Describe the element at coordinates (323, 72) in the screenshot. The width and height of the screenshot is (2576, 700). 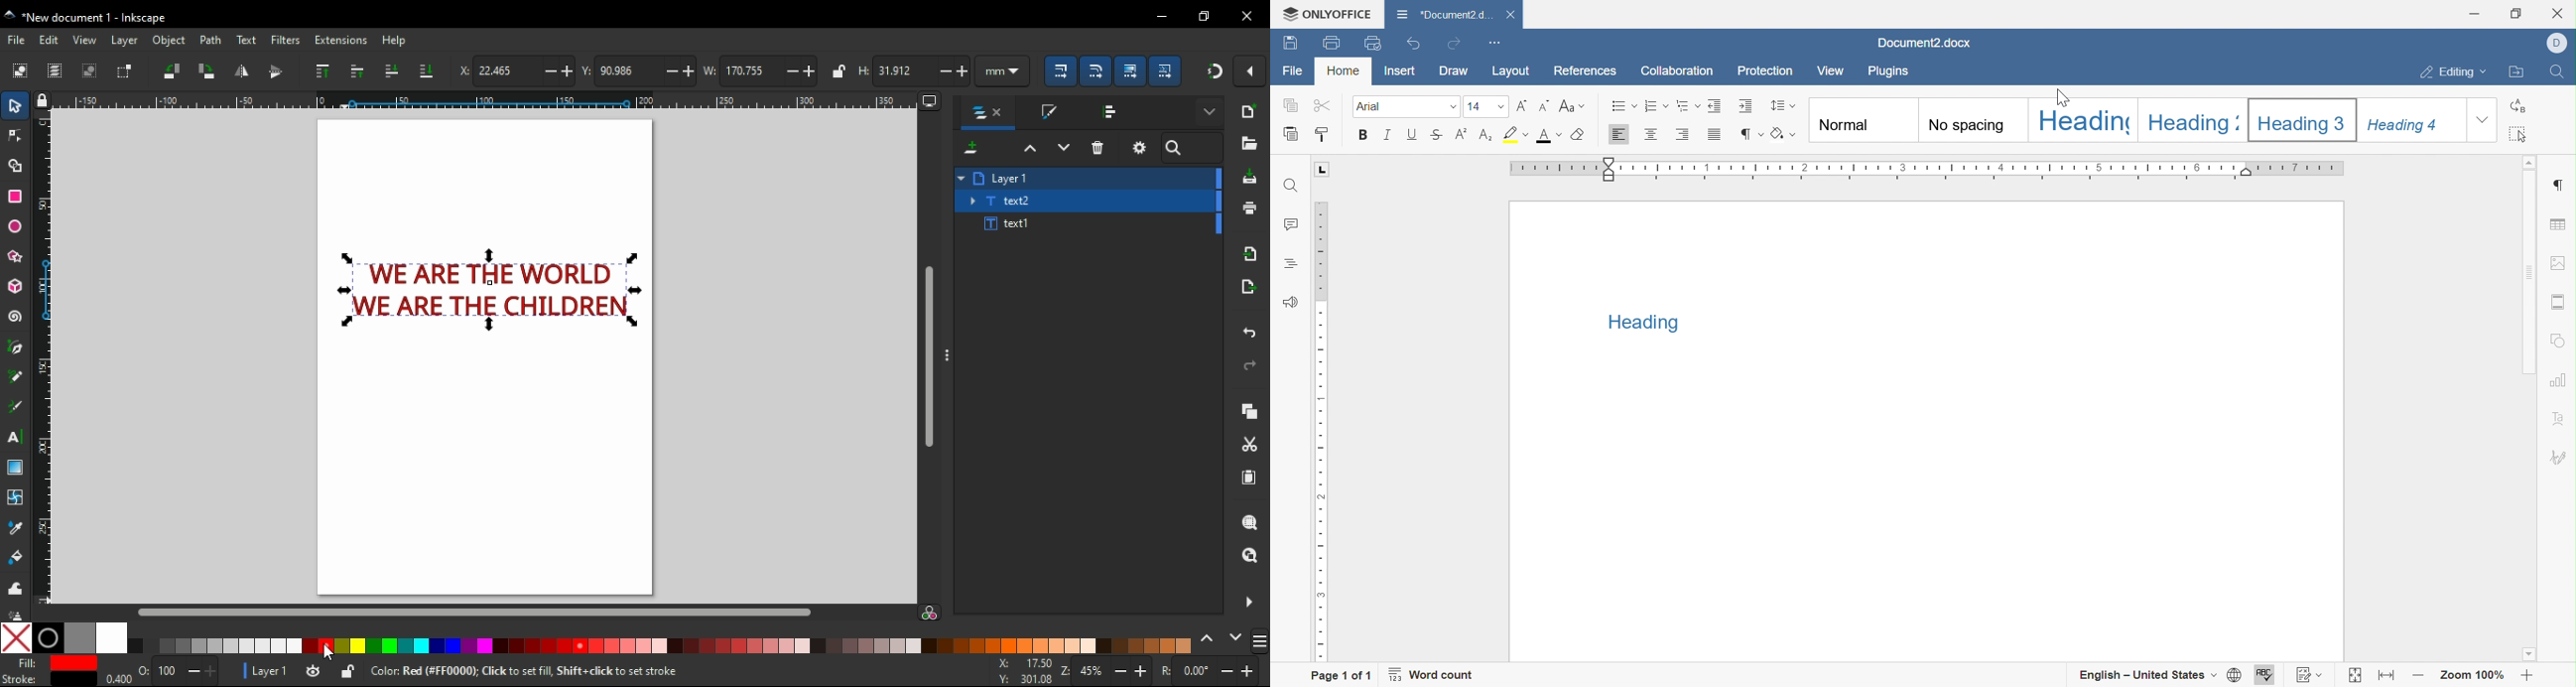
I see `raise to top` at that location.